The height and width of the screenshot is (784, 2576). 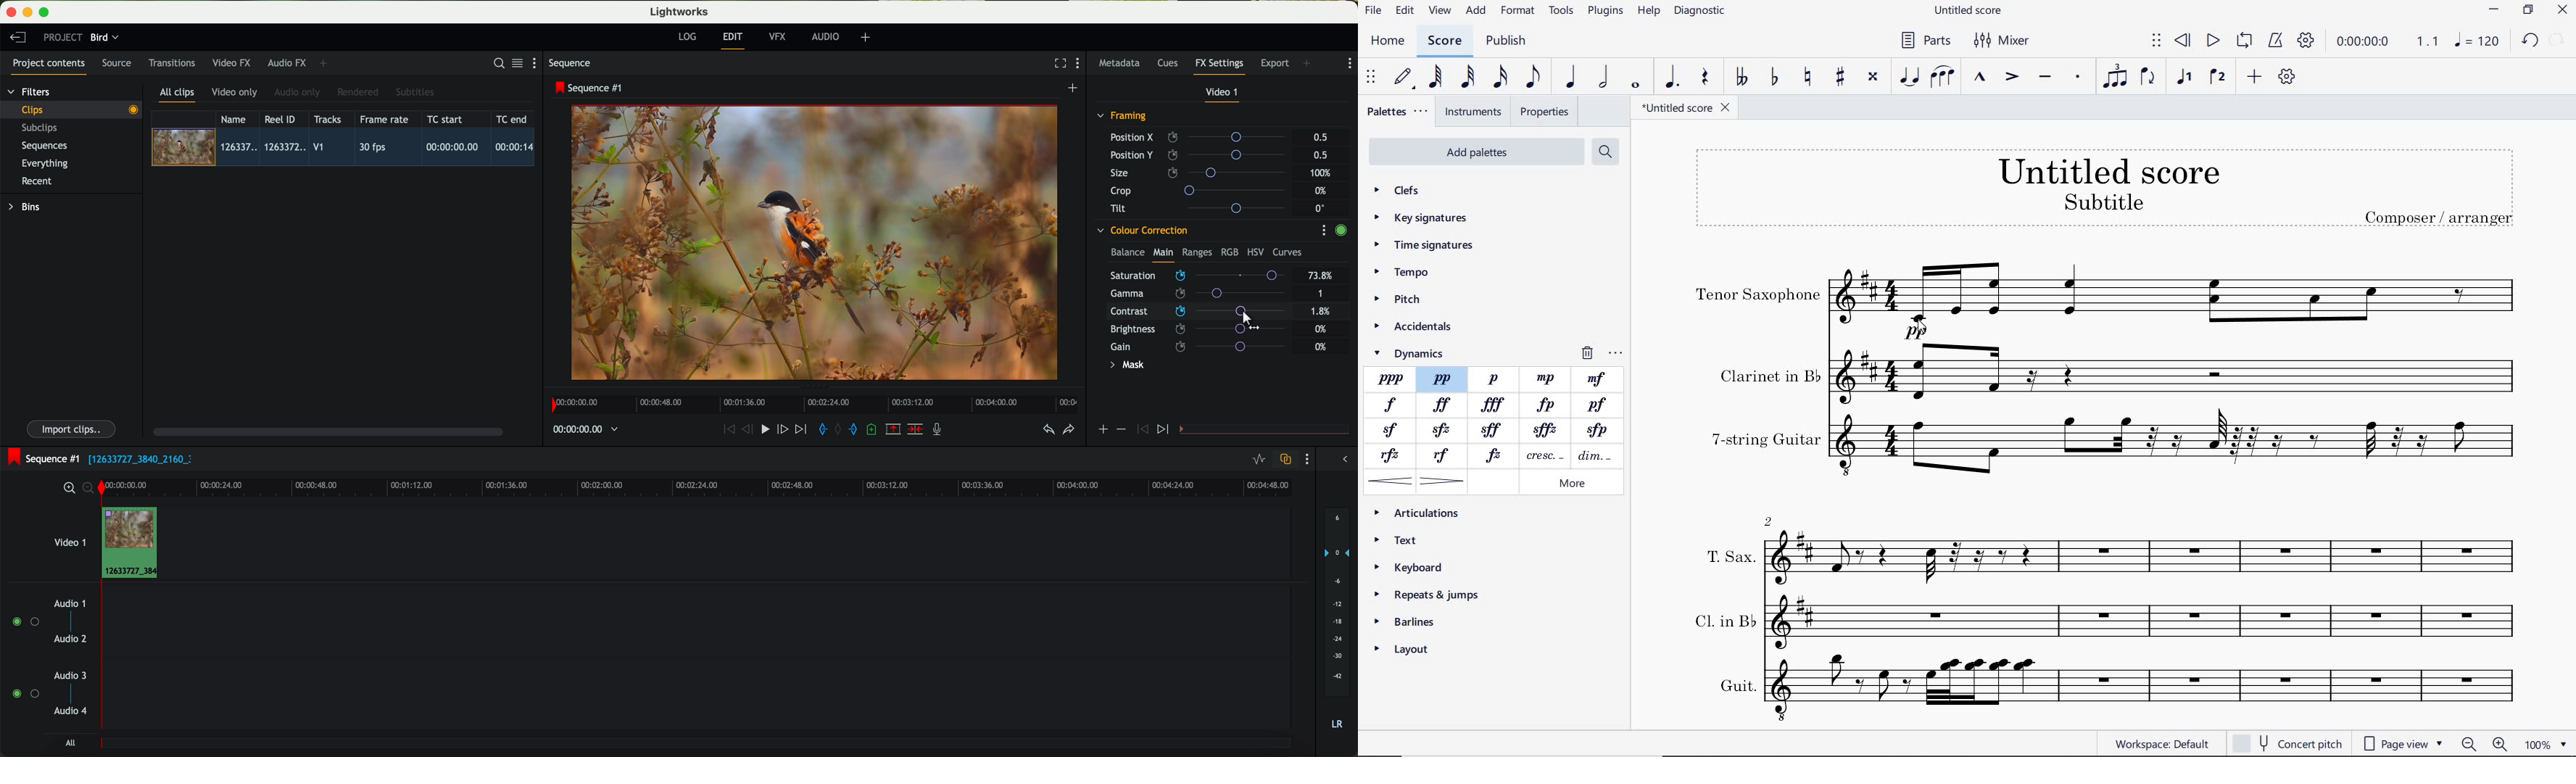 I want to click on 2, so click(x=1769, y=520).